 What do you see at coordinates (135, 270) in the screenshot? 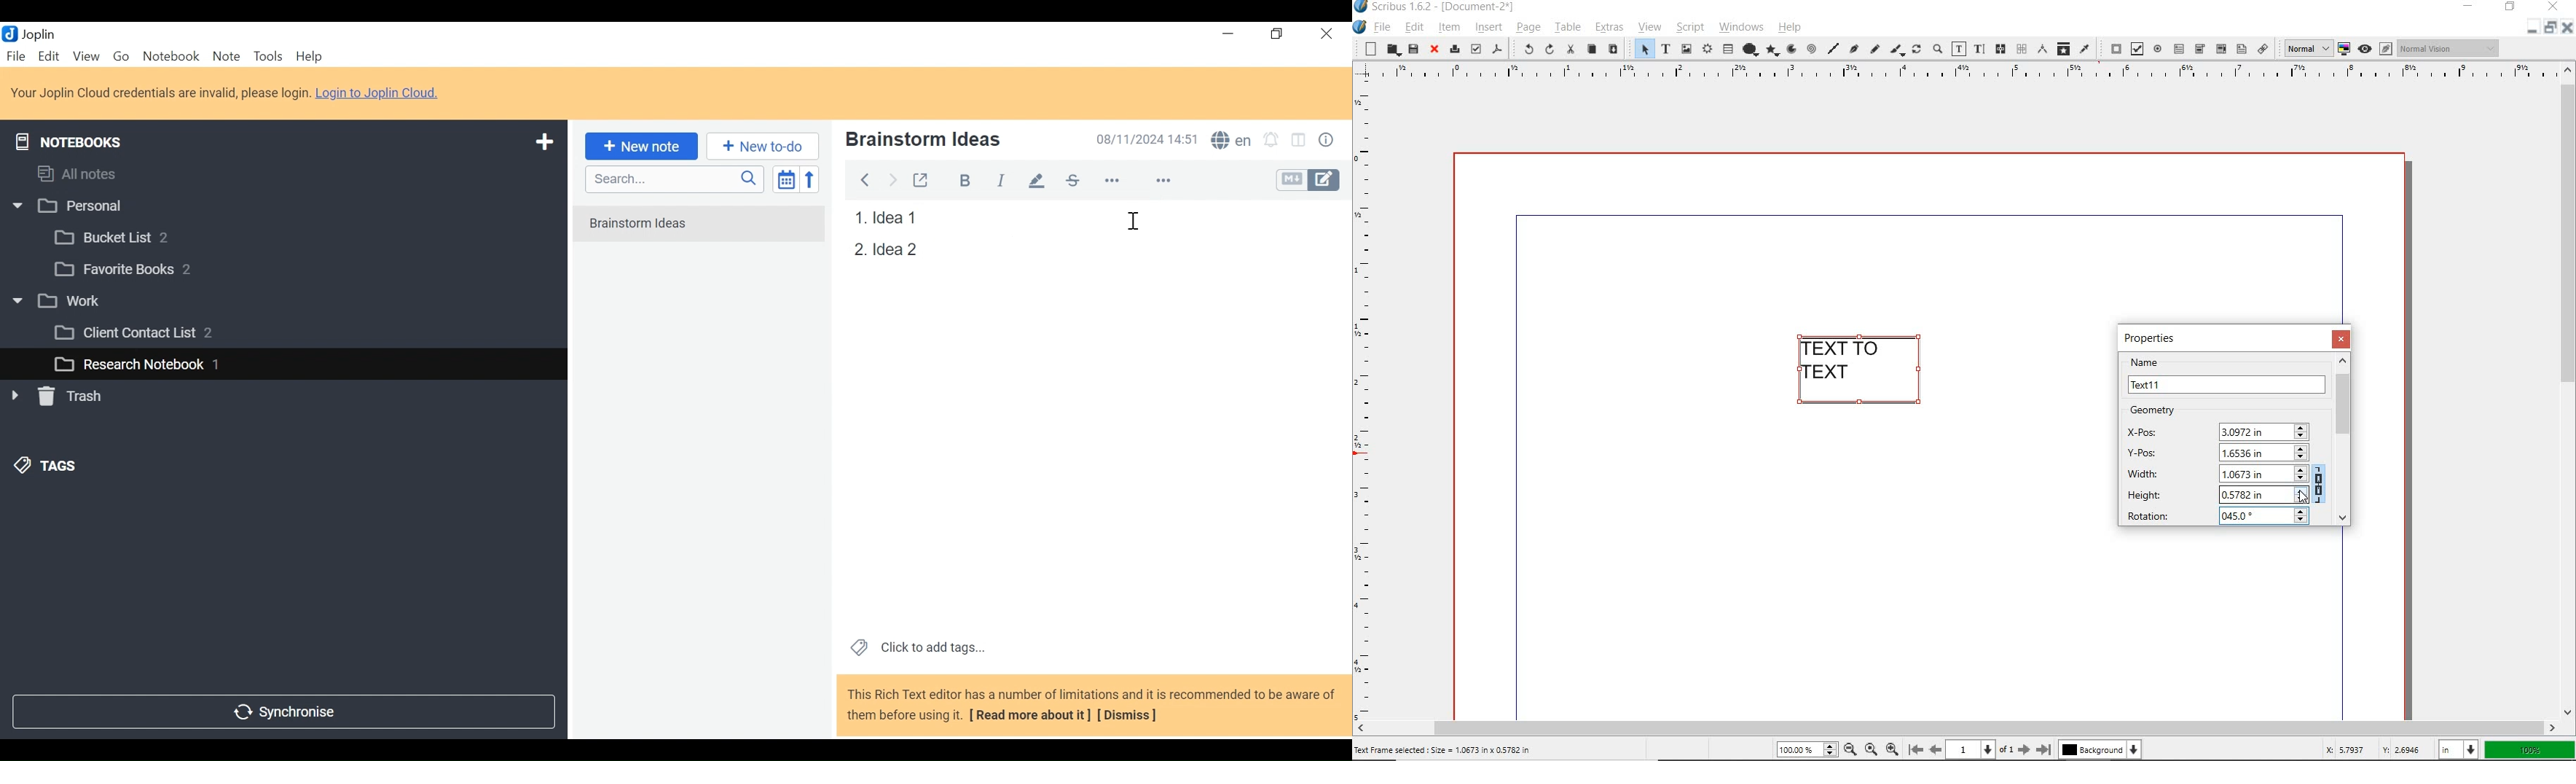
I see `[3 Favorite Books 2` at bounding box center [135, 270].